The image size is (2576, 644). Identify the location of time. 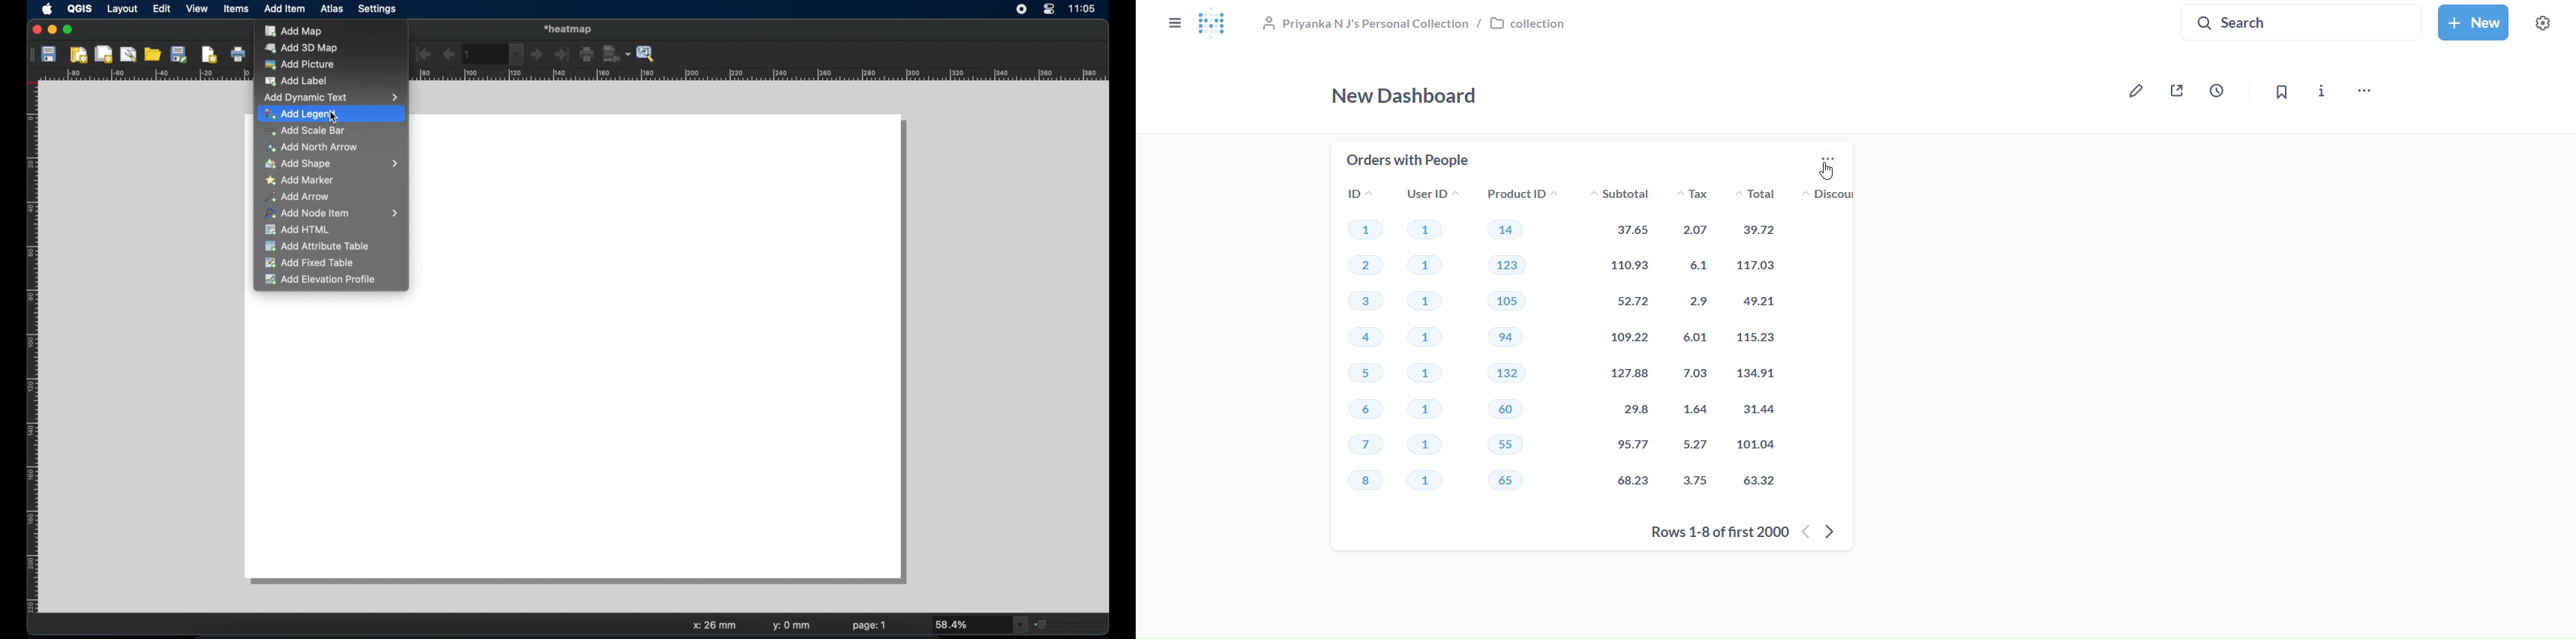
(1085, 9).